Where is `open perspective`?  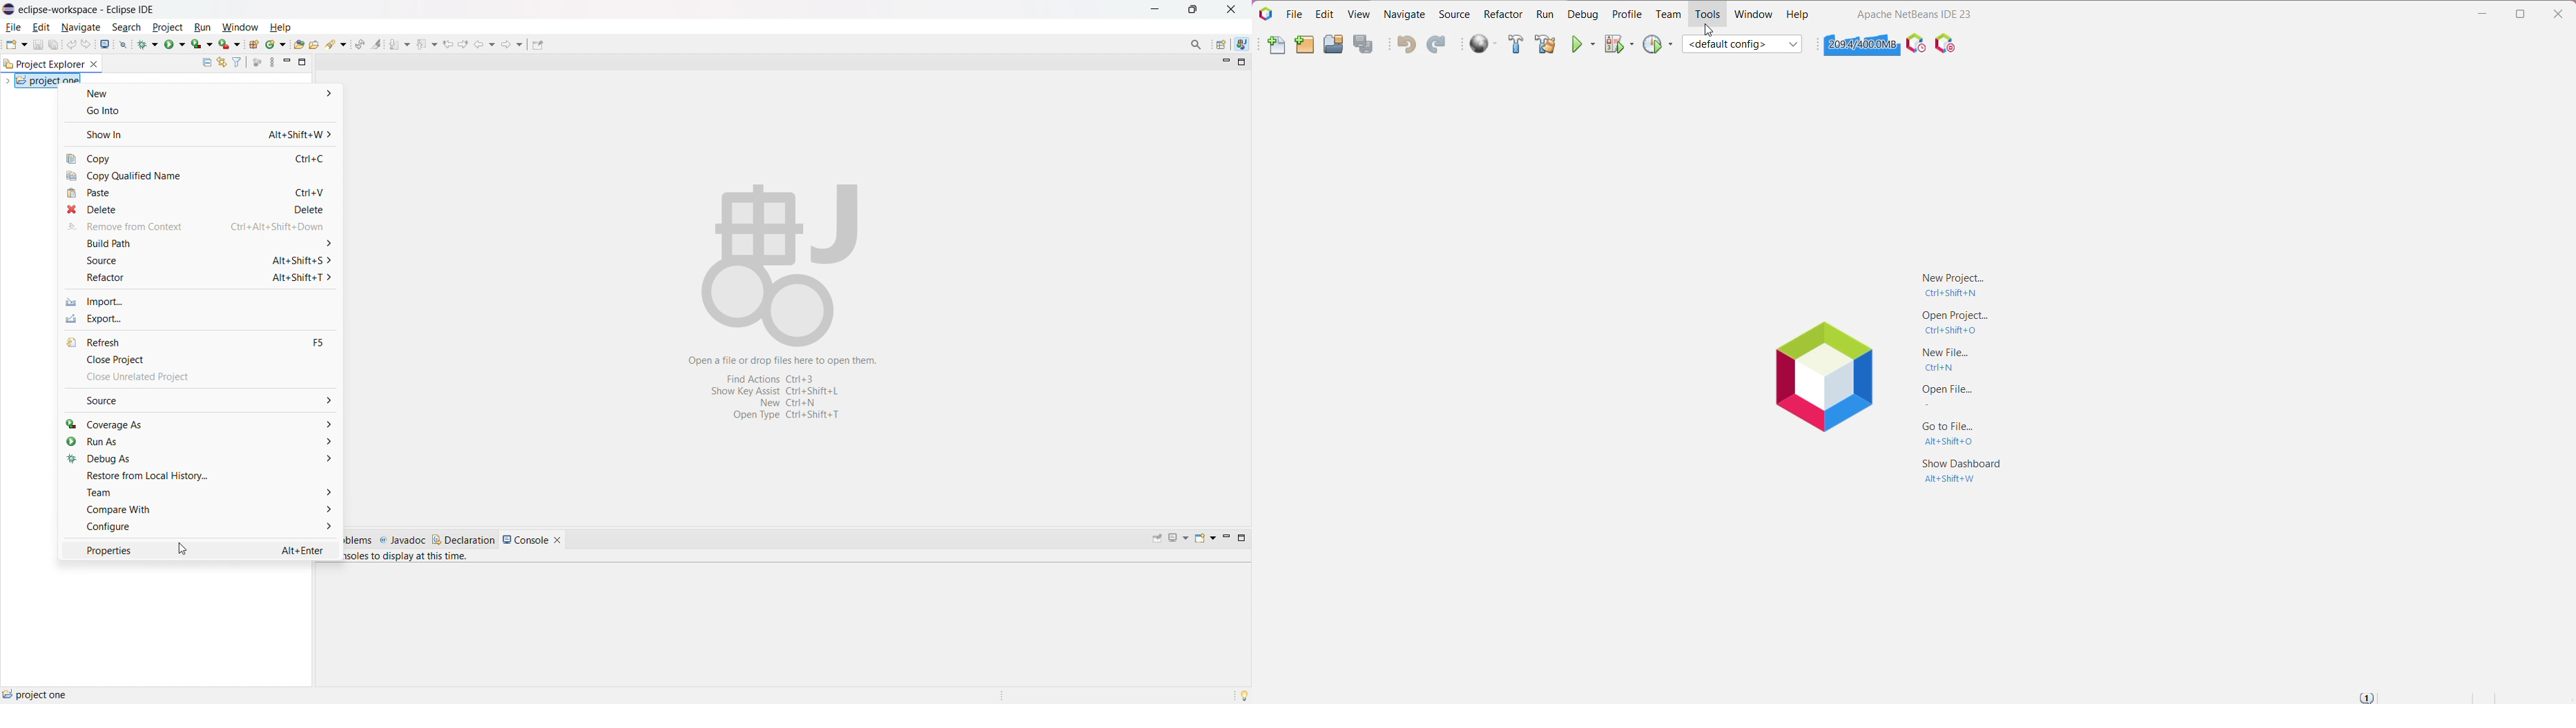 open perspective is located at coordinates (1222, 45).